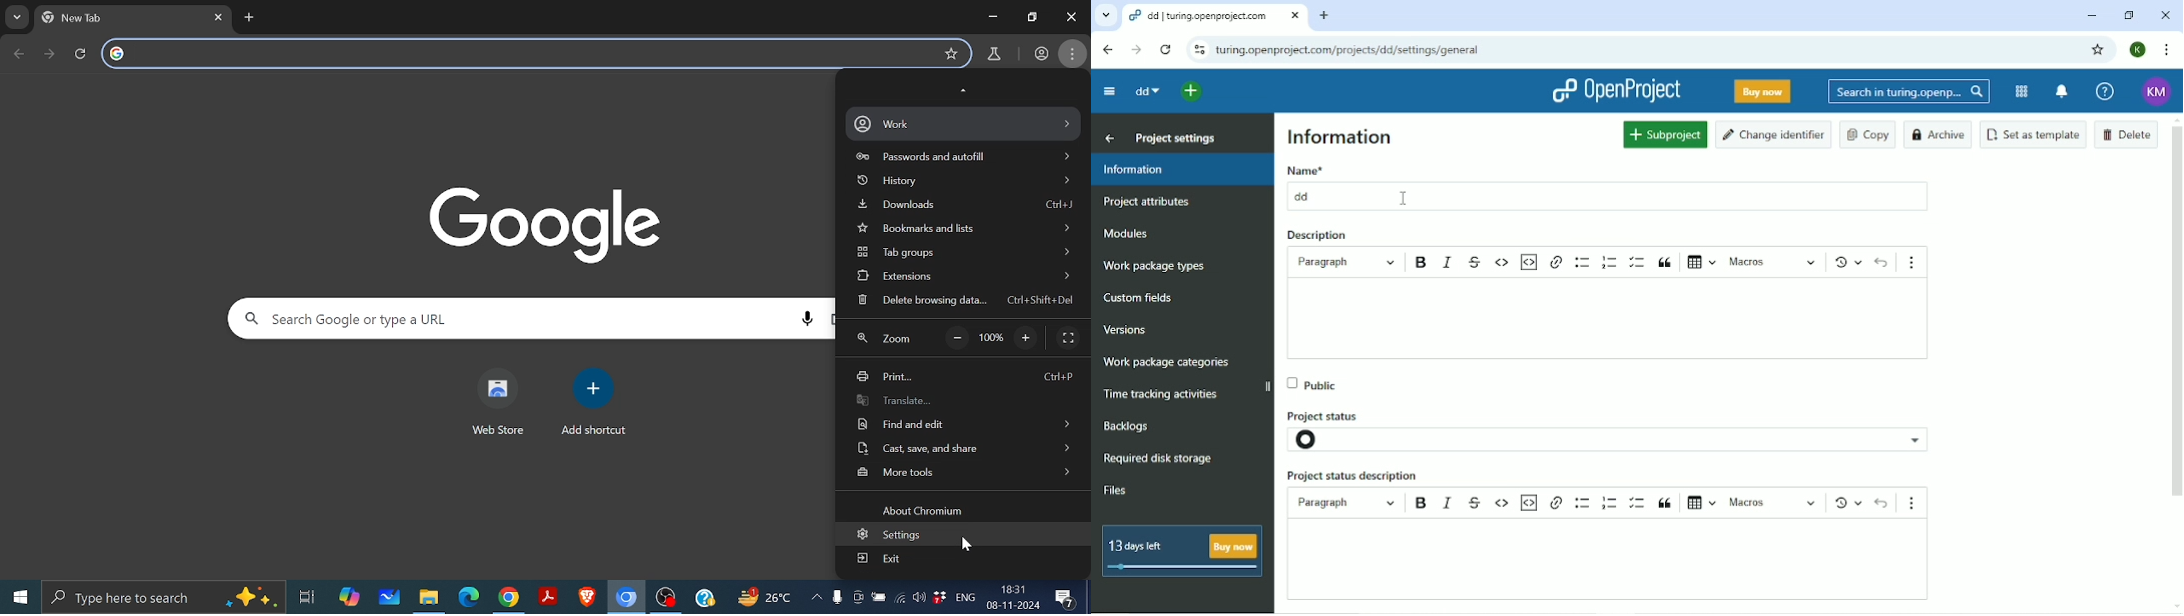 The image size is (2184, 616). Describe the element at coordinates (1666, 263) in the screenshot. I see `Block quote` at that location.